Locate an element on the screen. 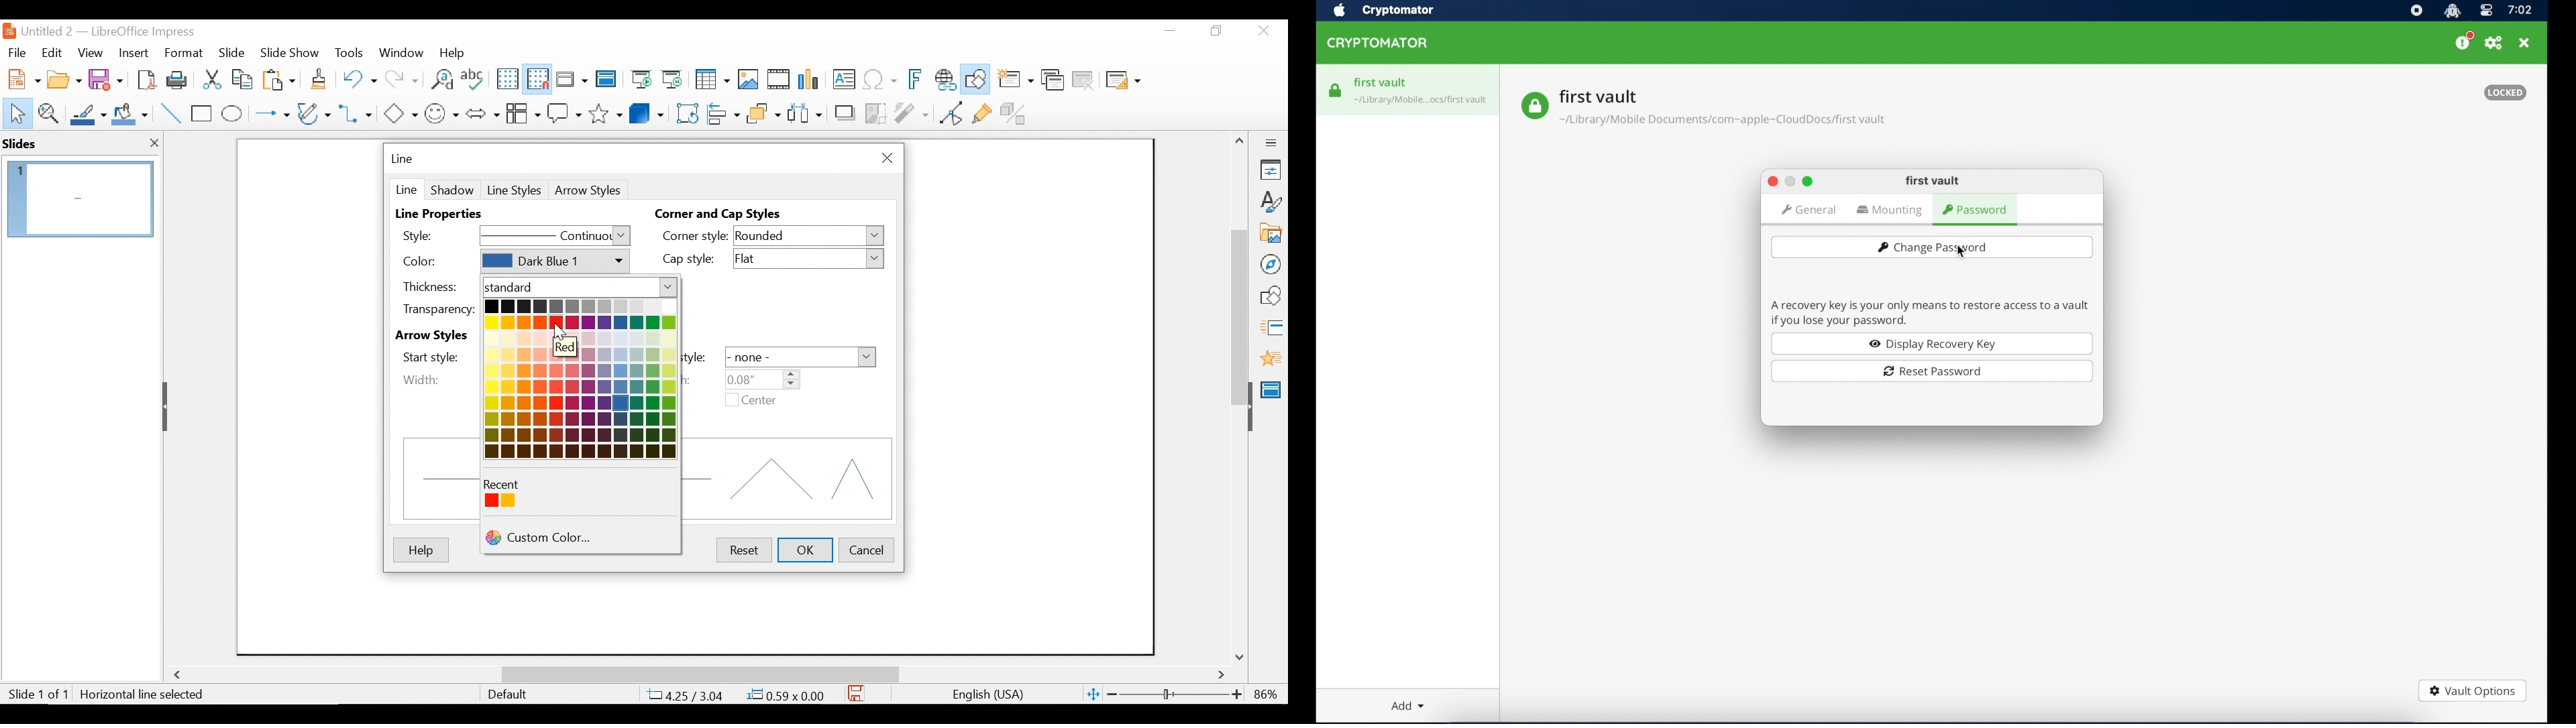 The image size is (2576, 728). vault icon is located at coordinates (1336, 90).